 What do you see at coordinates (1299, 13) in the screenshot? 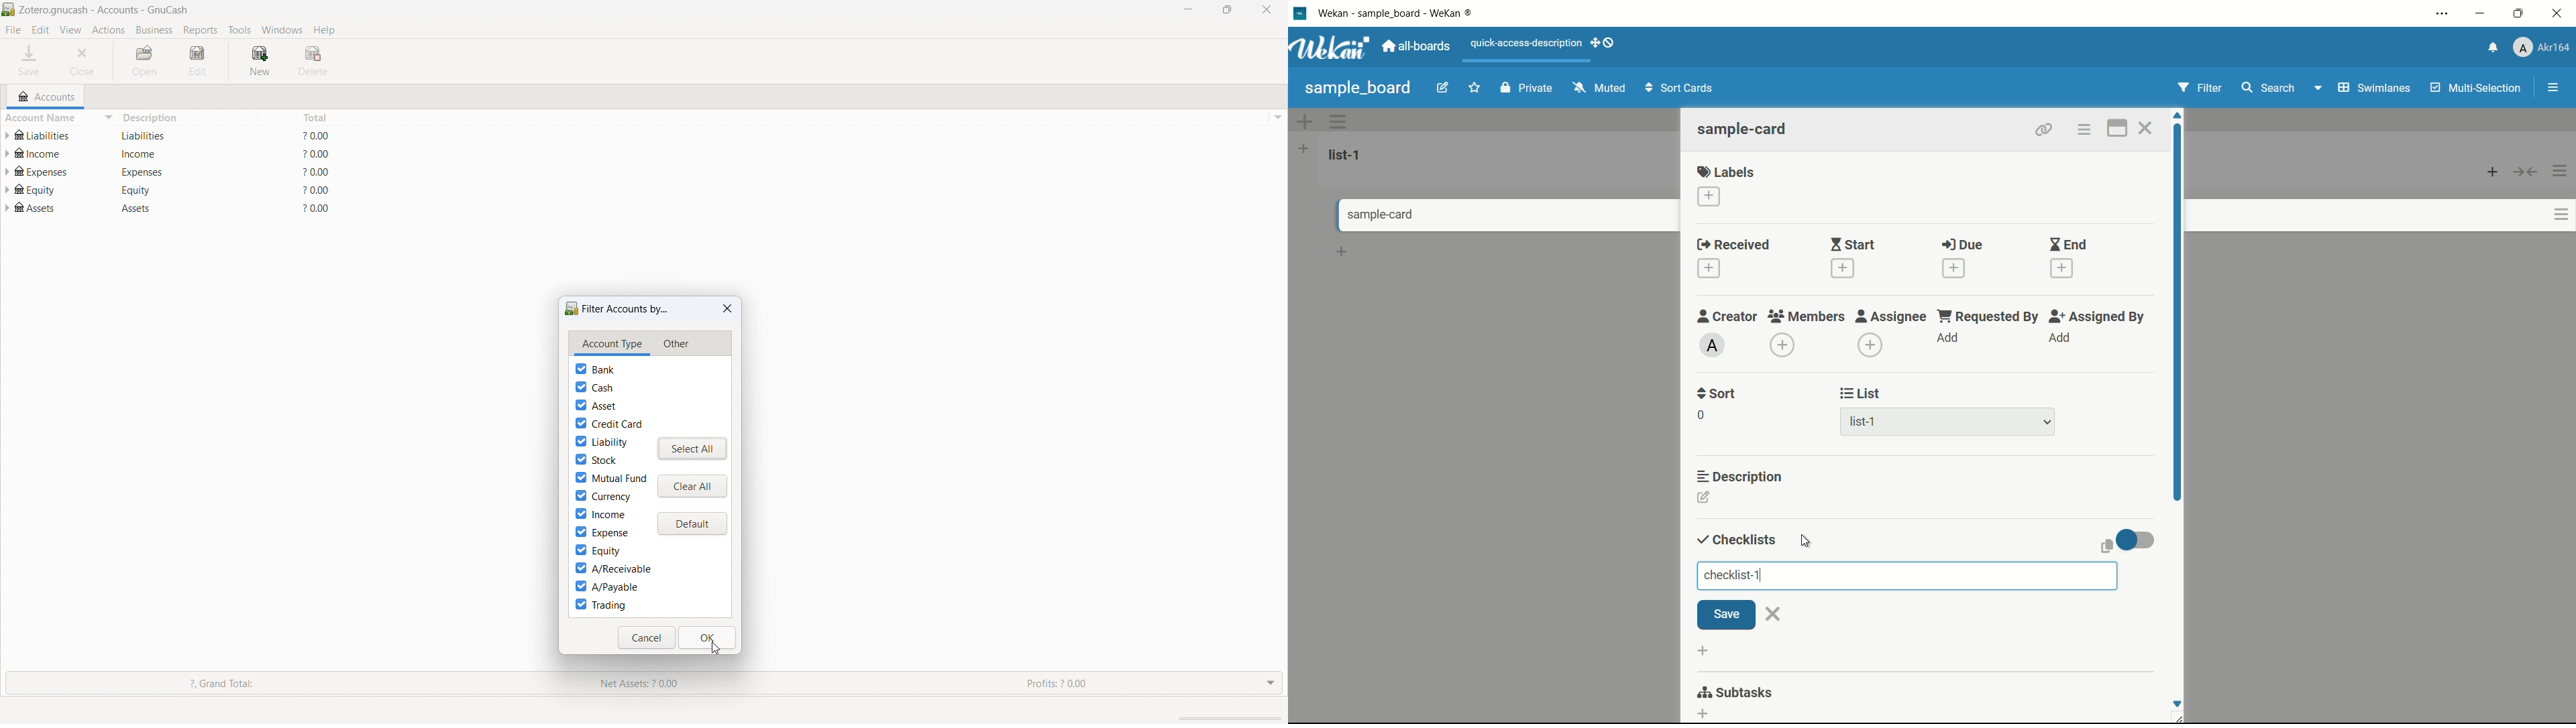
I see `app icon` at bounding box center [1299, 13].